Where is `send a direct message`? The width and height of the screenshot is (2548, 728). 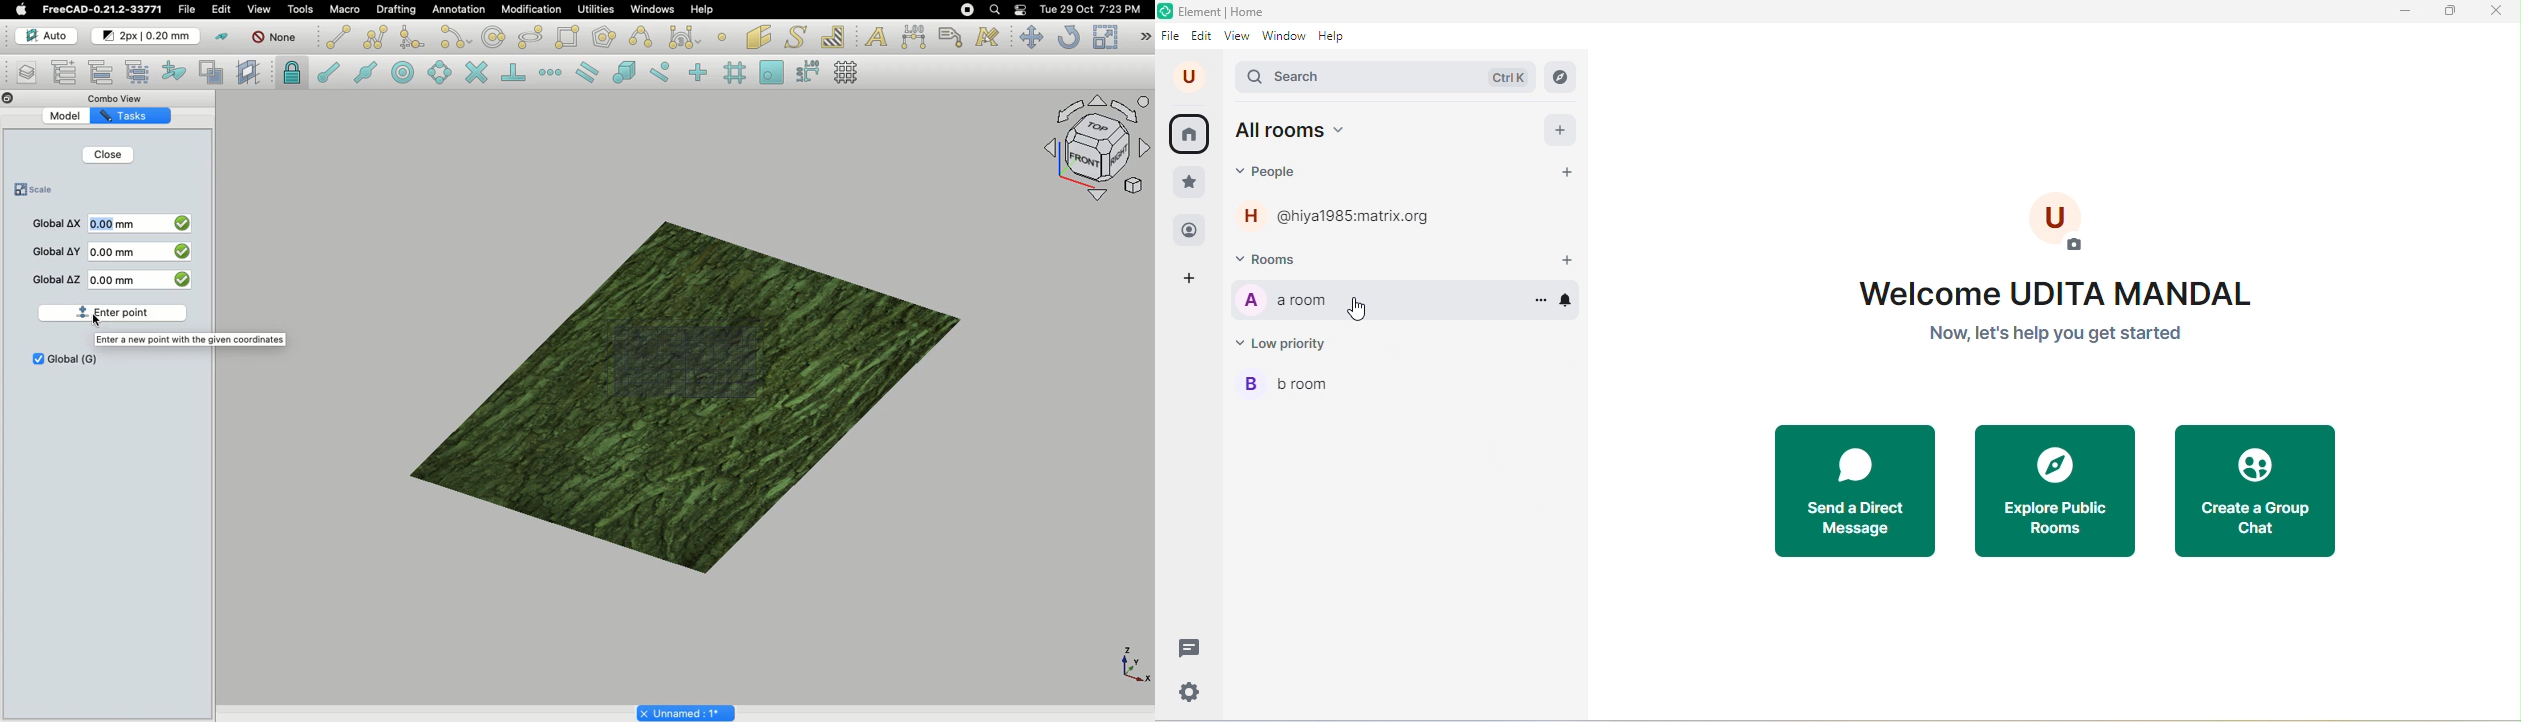
send a direct message is located at coordinates (1852, 487).